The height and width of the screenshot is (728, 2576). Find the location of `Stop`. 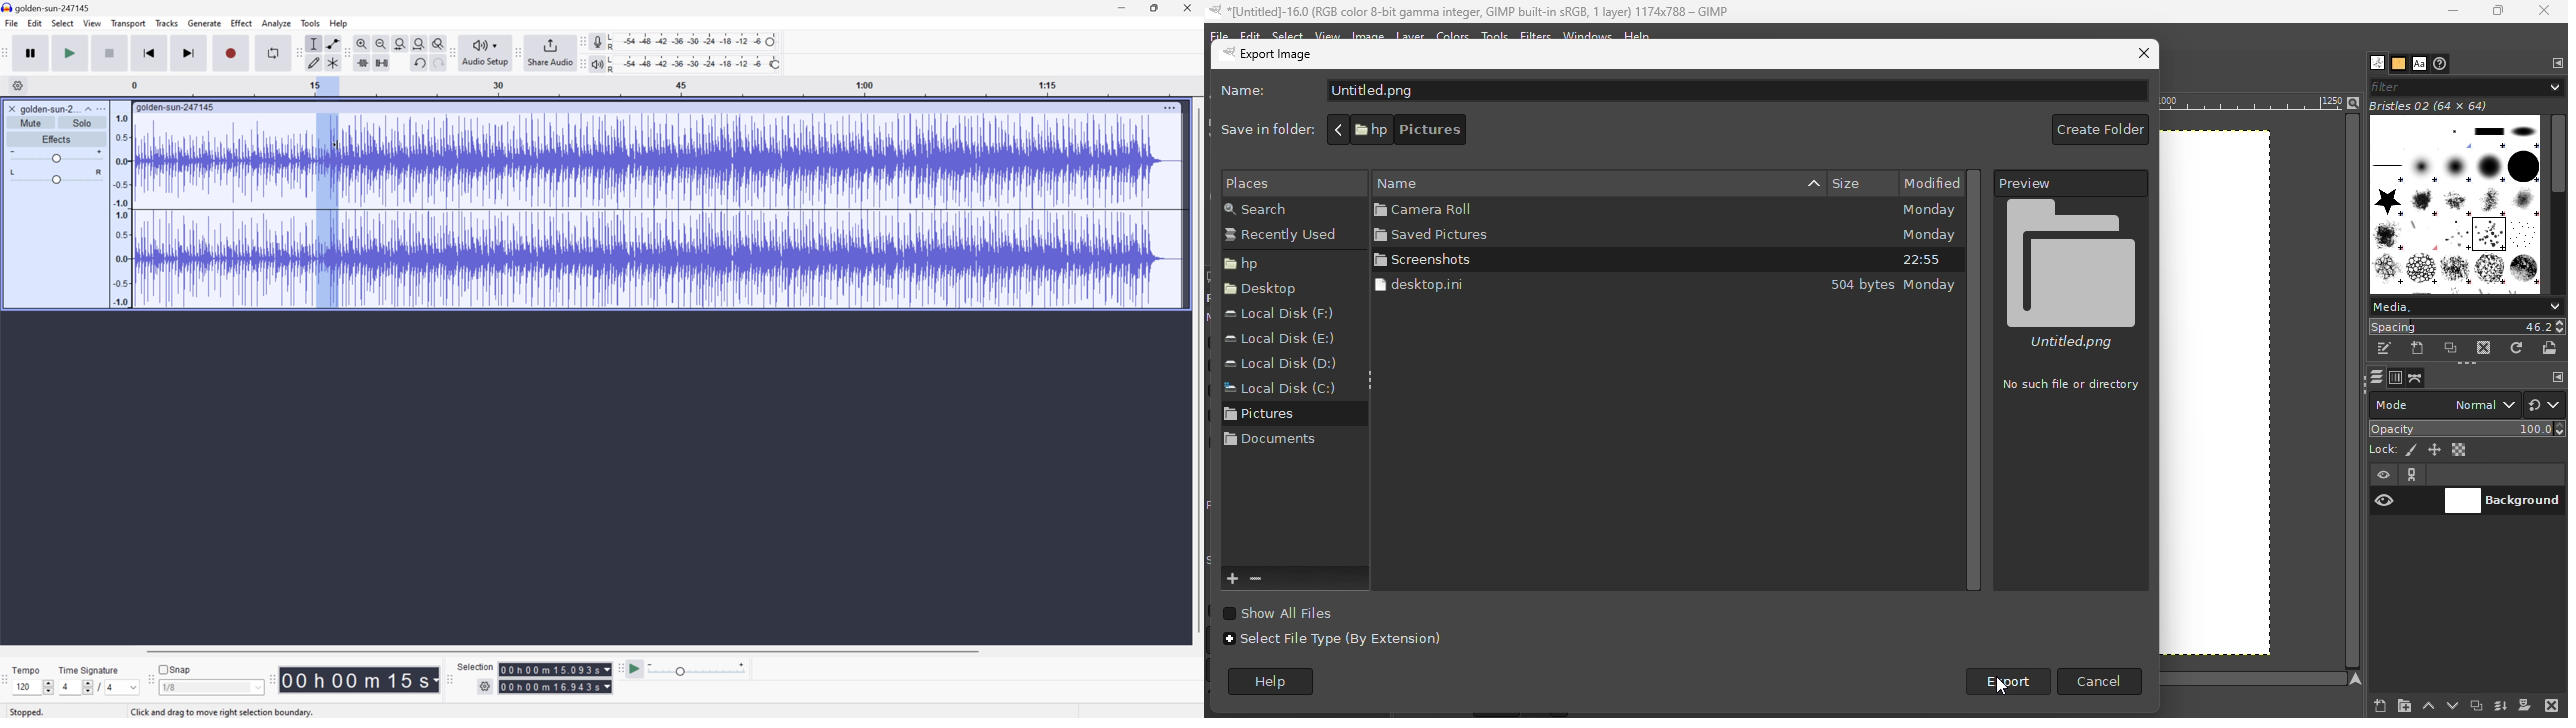

Stop is located at coordinates (111, 55).